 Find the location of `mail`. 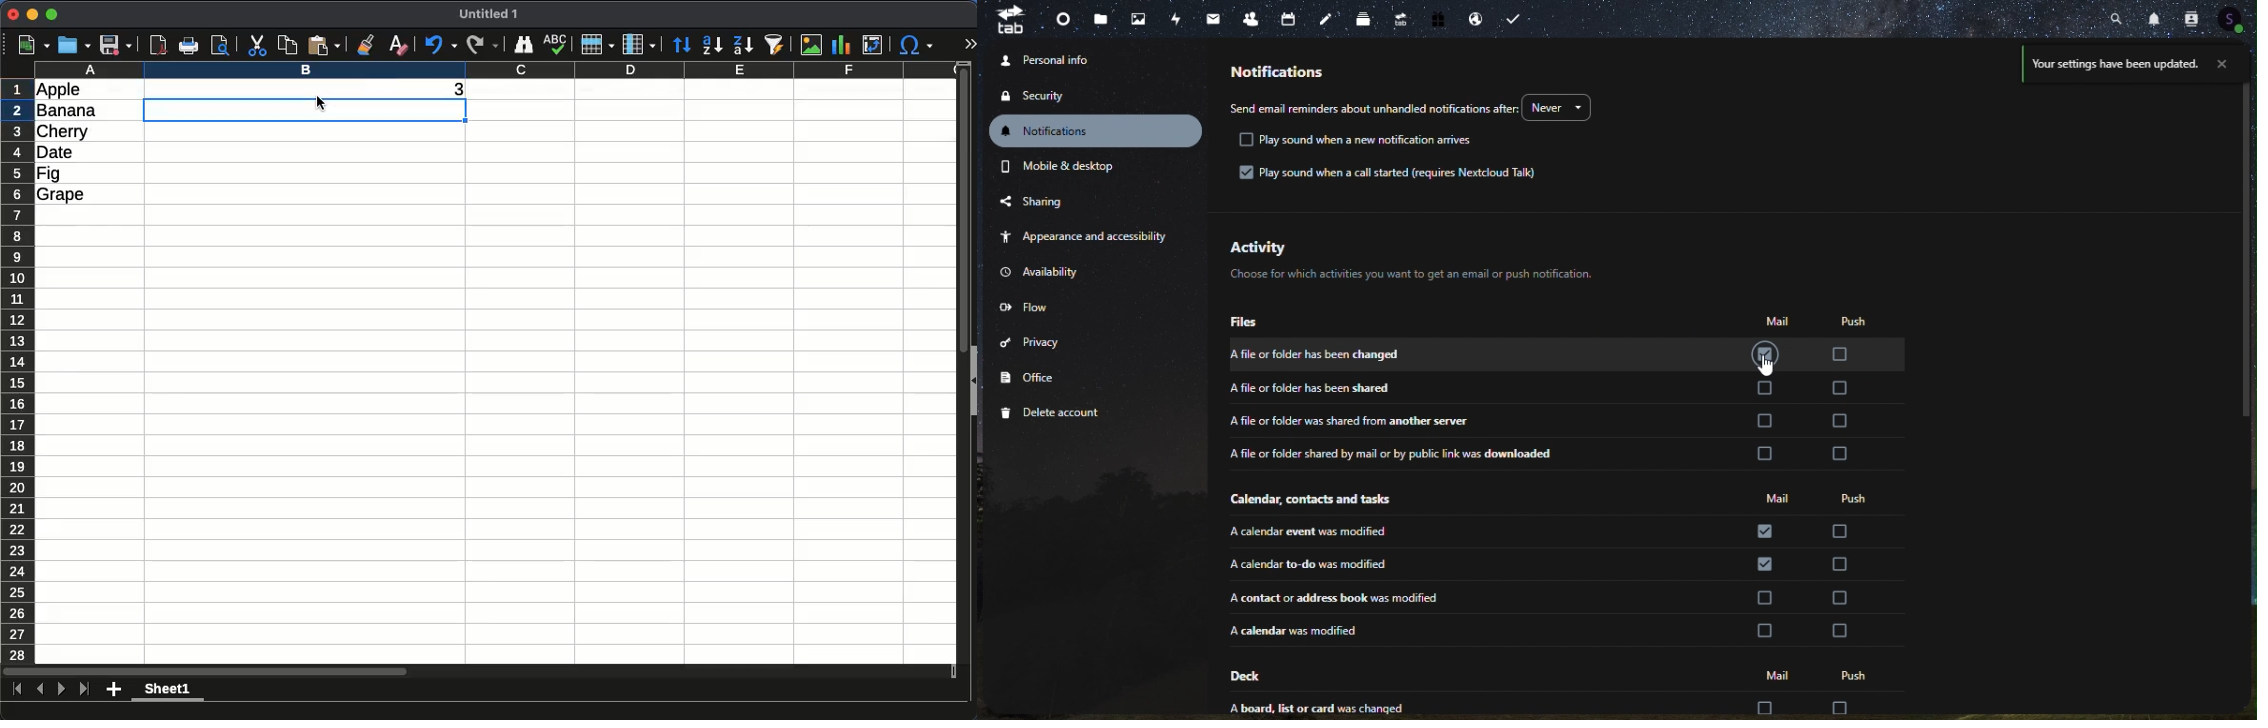

mail is located at coordinates (1778, 500).